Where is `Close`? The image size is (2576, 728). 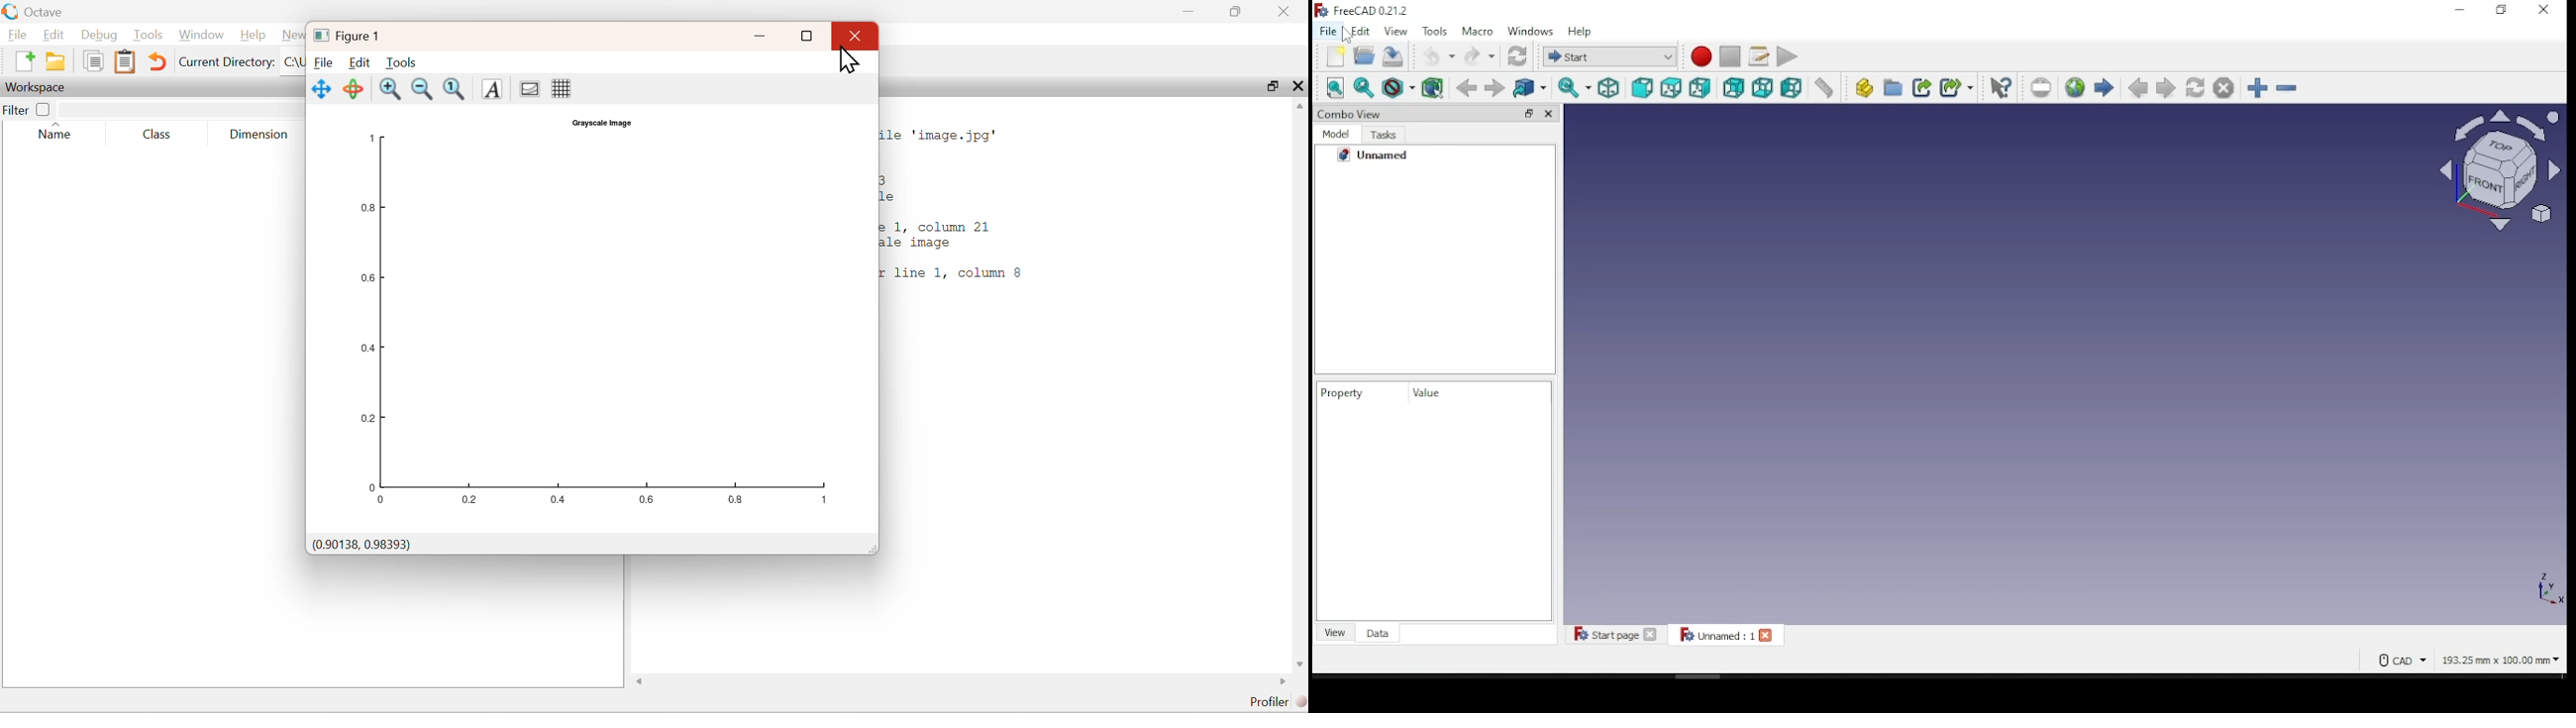
Close is located at coordinates (1284, 11).